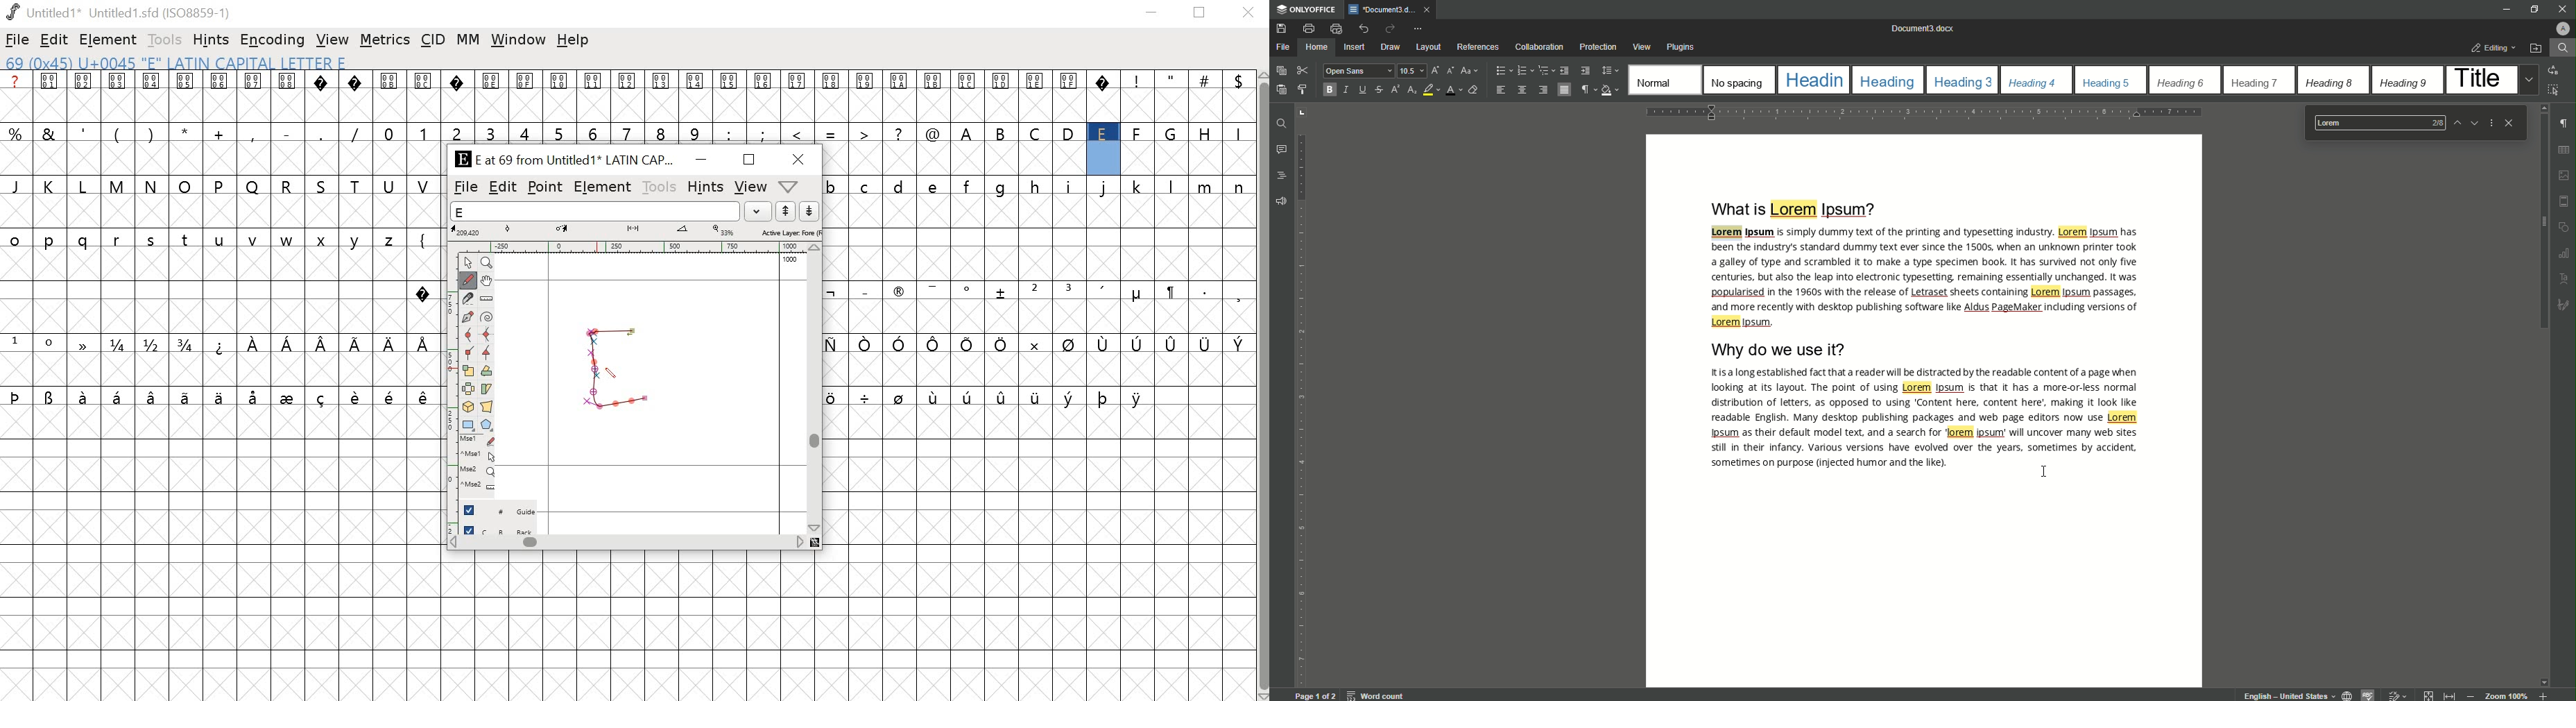 This screenshot has height=728, width=2576. What do you see at coordinates (1928, 418) in the screenshot?
I see `Text` at bounding box center [1928, 418].